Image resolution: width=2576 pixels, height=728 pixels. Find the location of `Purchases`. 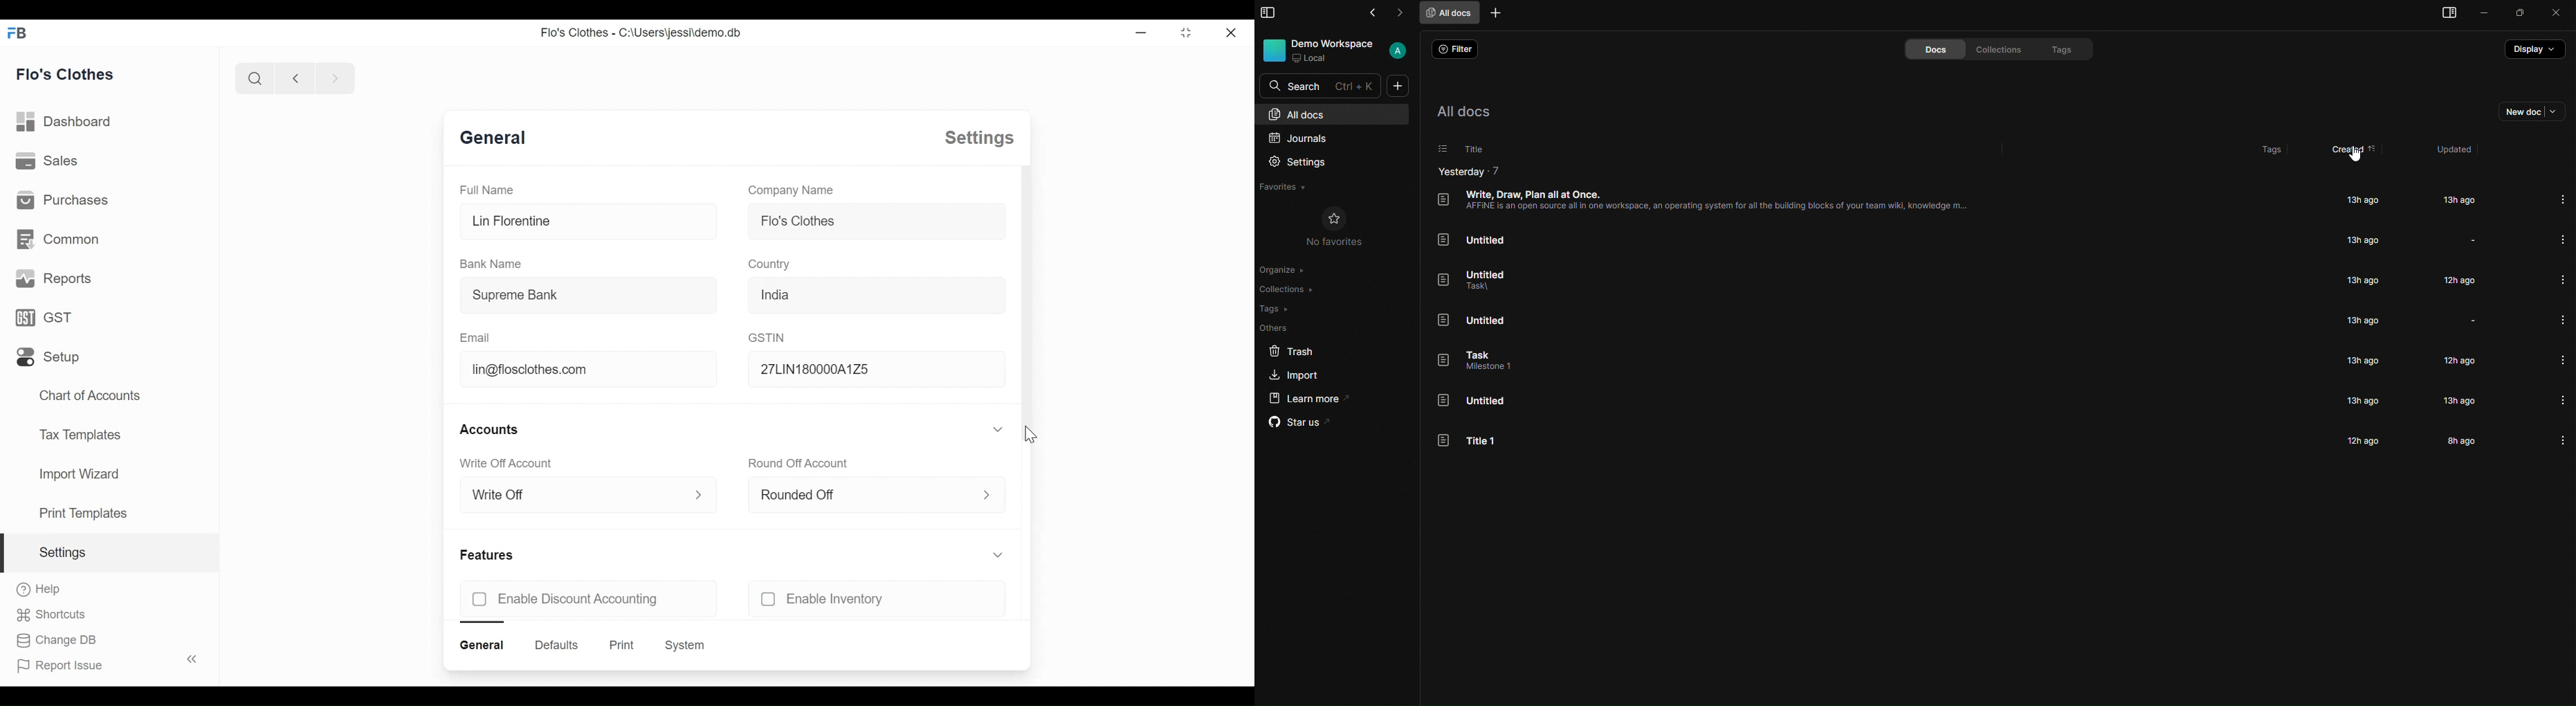

Purchases is located at coordinates (61, 201).